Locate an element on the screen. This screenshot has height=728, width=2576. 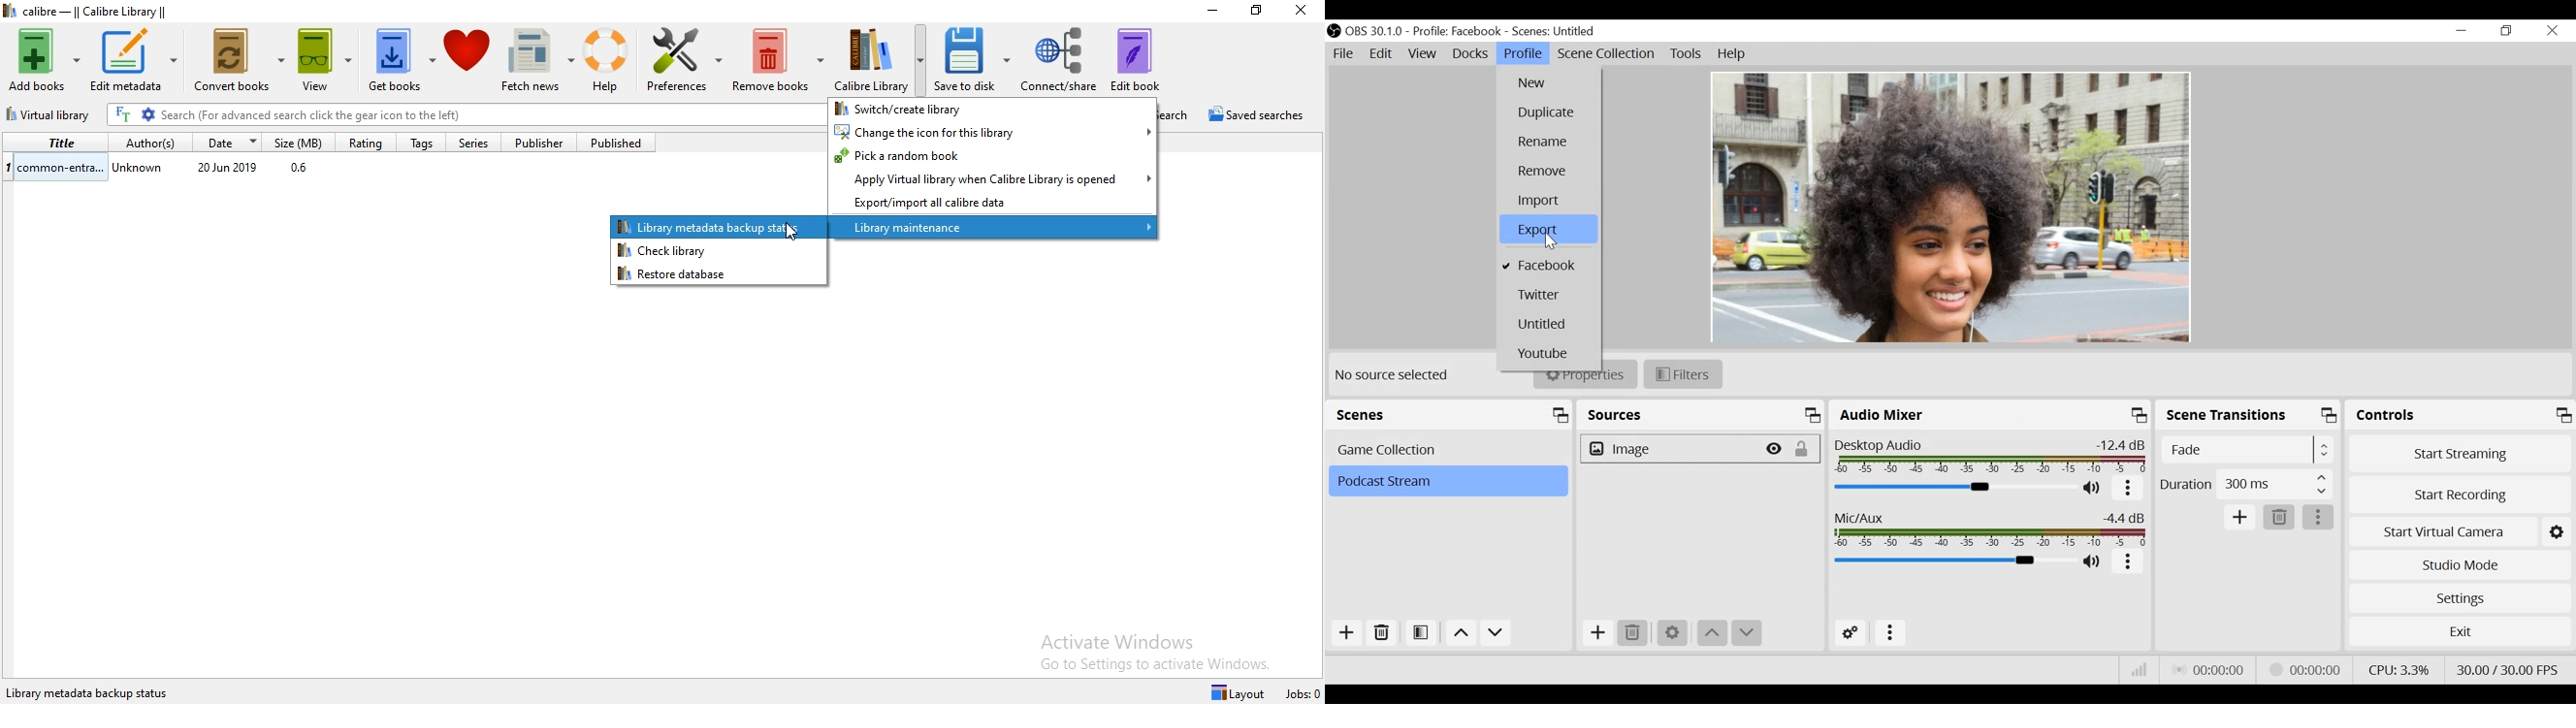
More options is located at coordinates (2129, 563).